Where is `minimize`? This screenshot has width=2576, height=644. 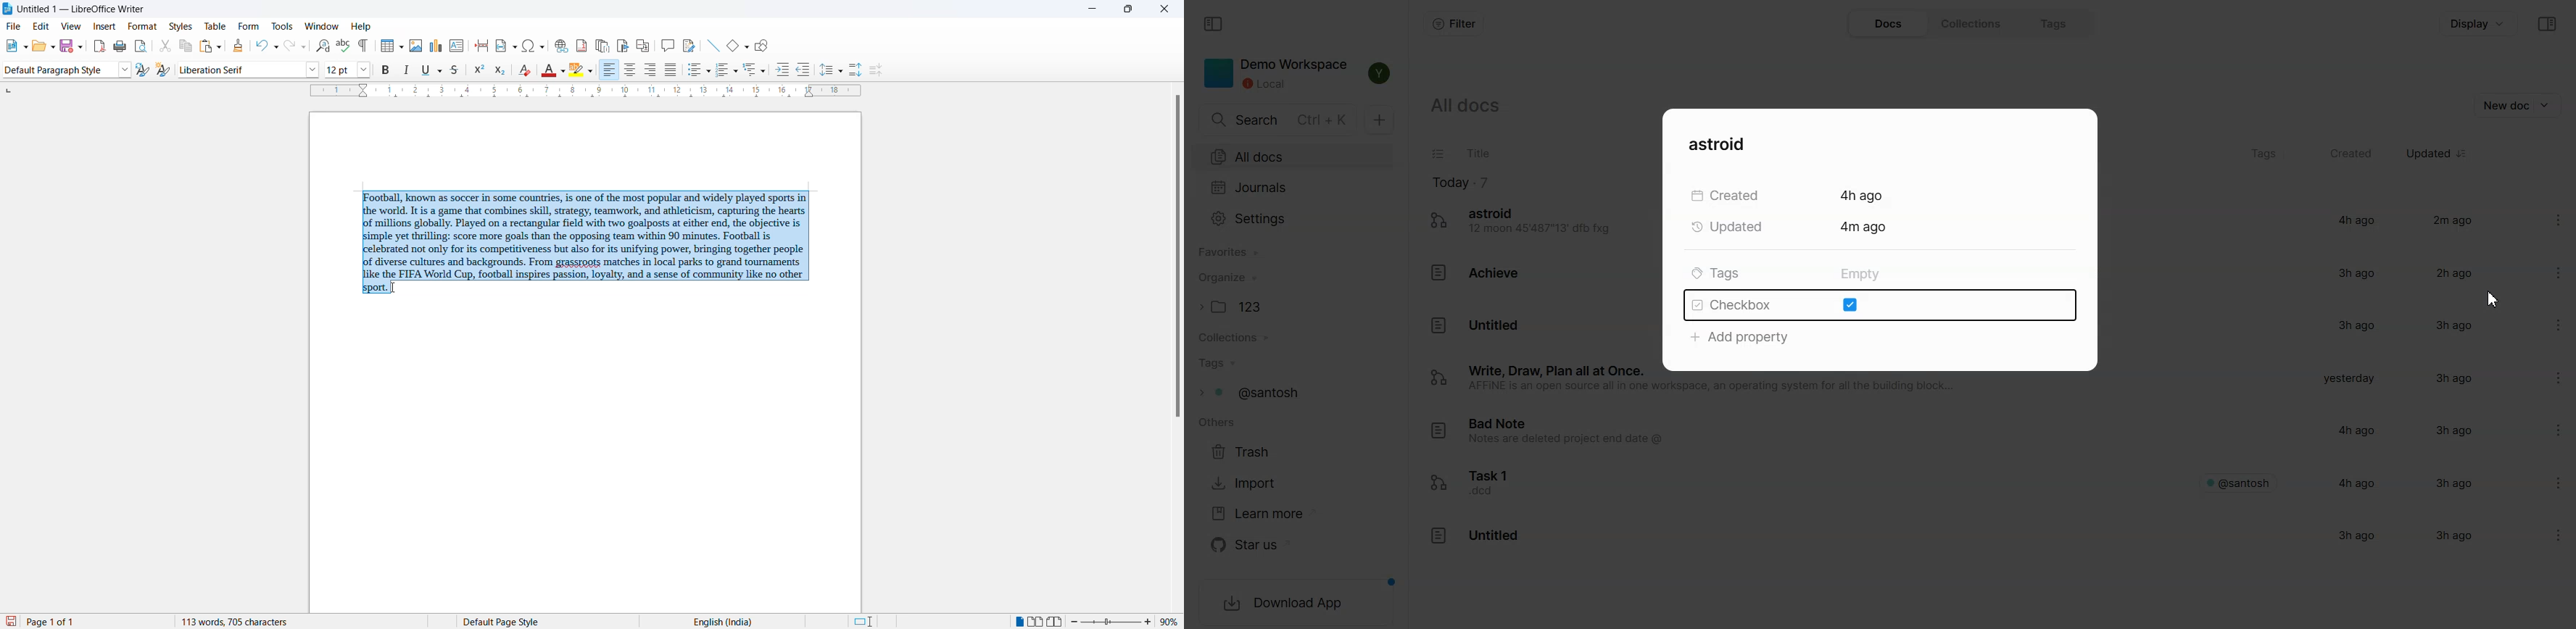
minimize is located at coordinates (1087, 9).